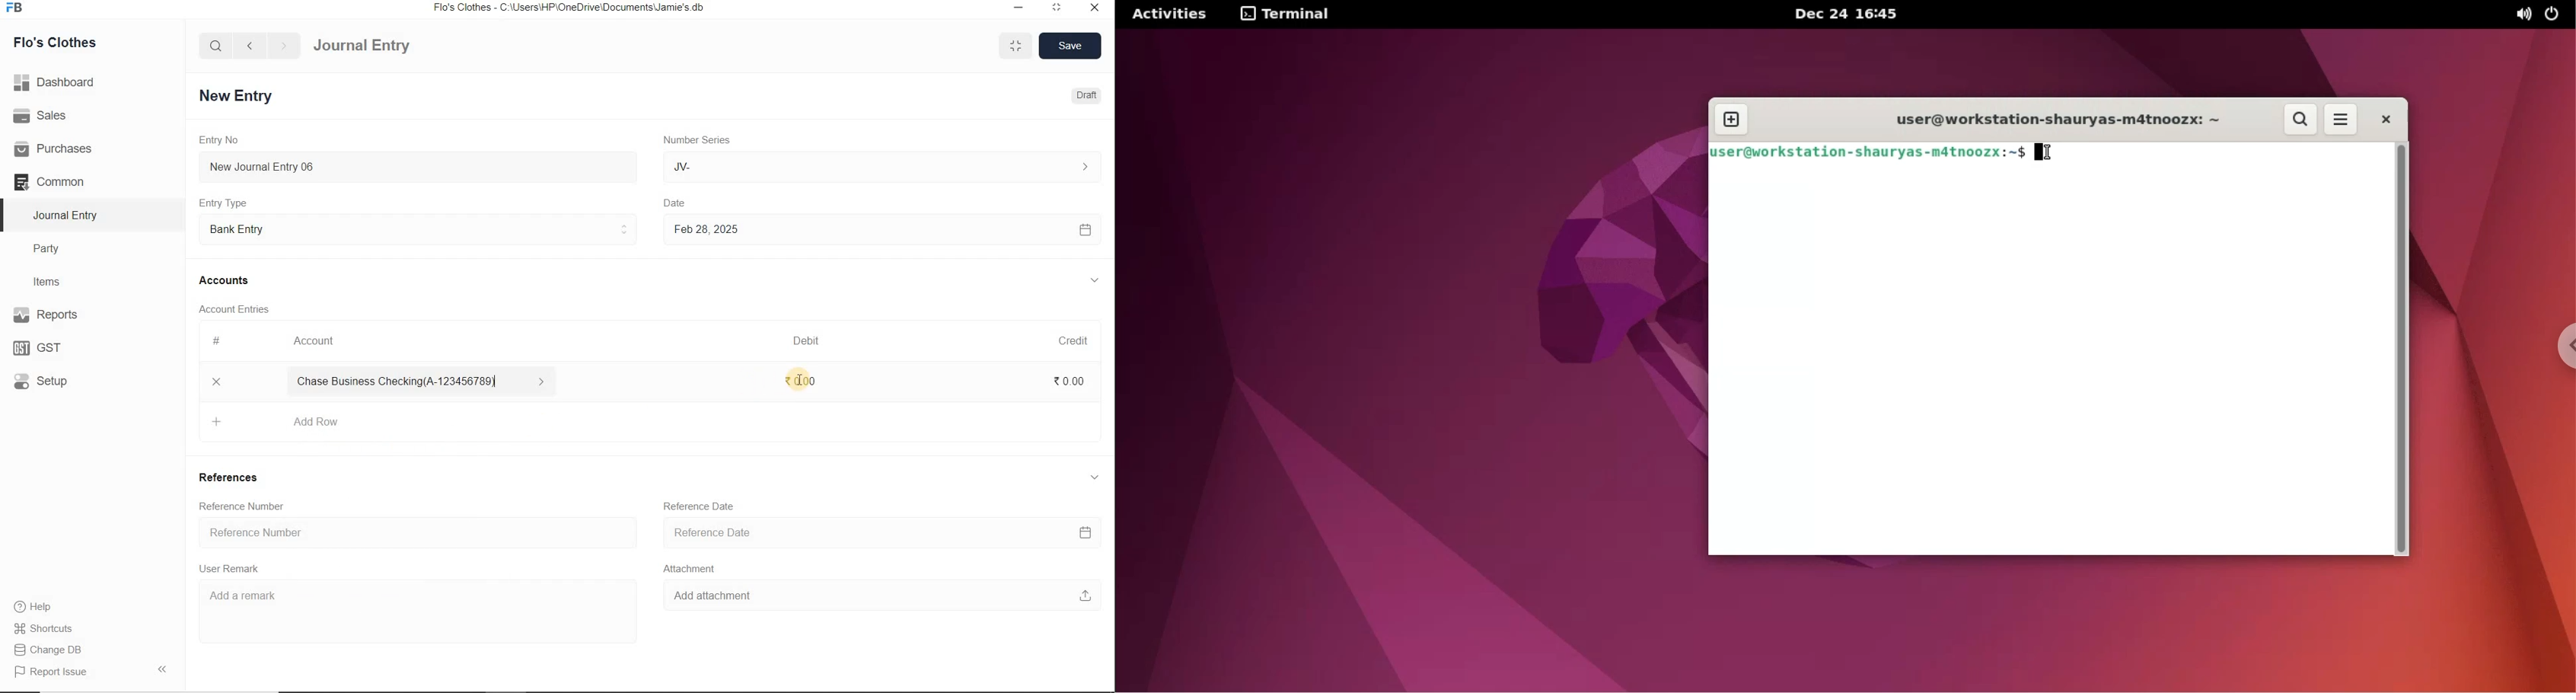 The width and height of the screenshot is (2576, 700). Describe the element at coordinates (59, 81) in the screenshot. I see `Dashboard` at that location.